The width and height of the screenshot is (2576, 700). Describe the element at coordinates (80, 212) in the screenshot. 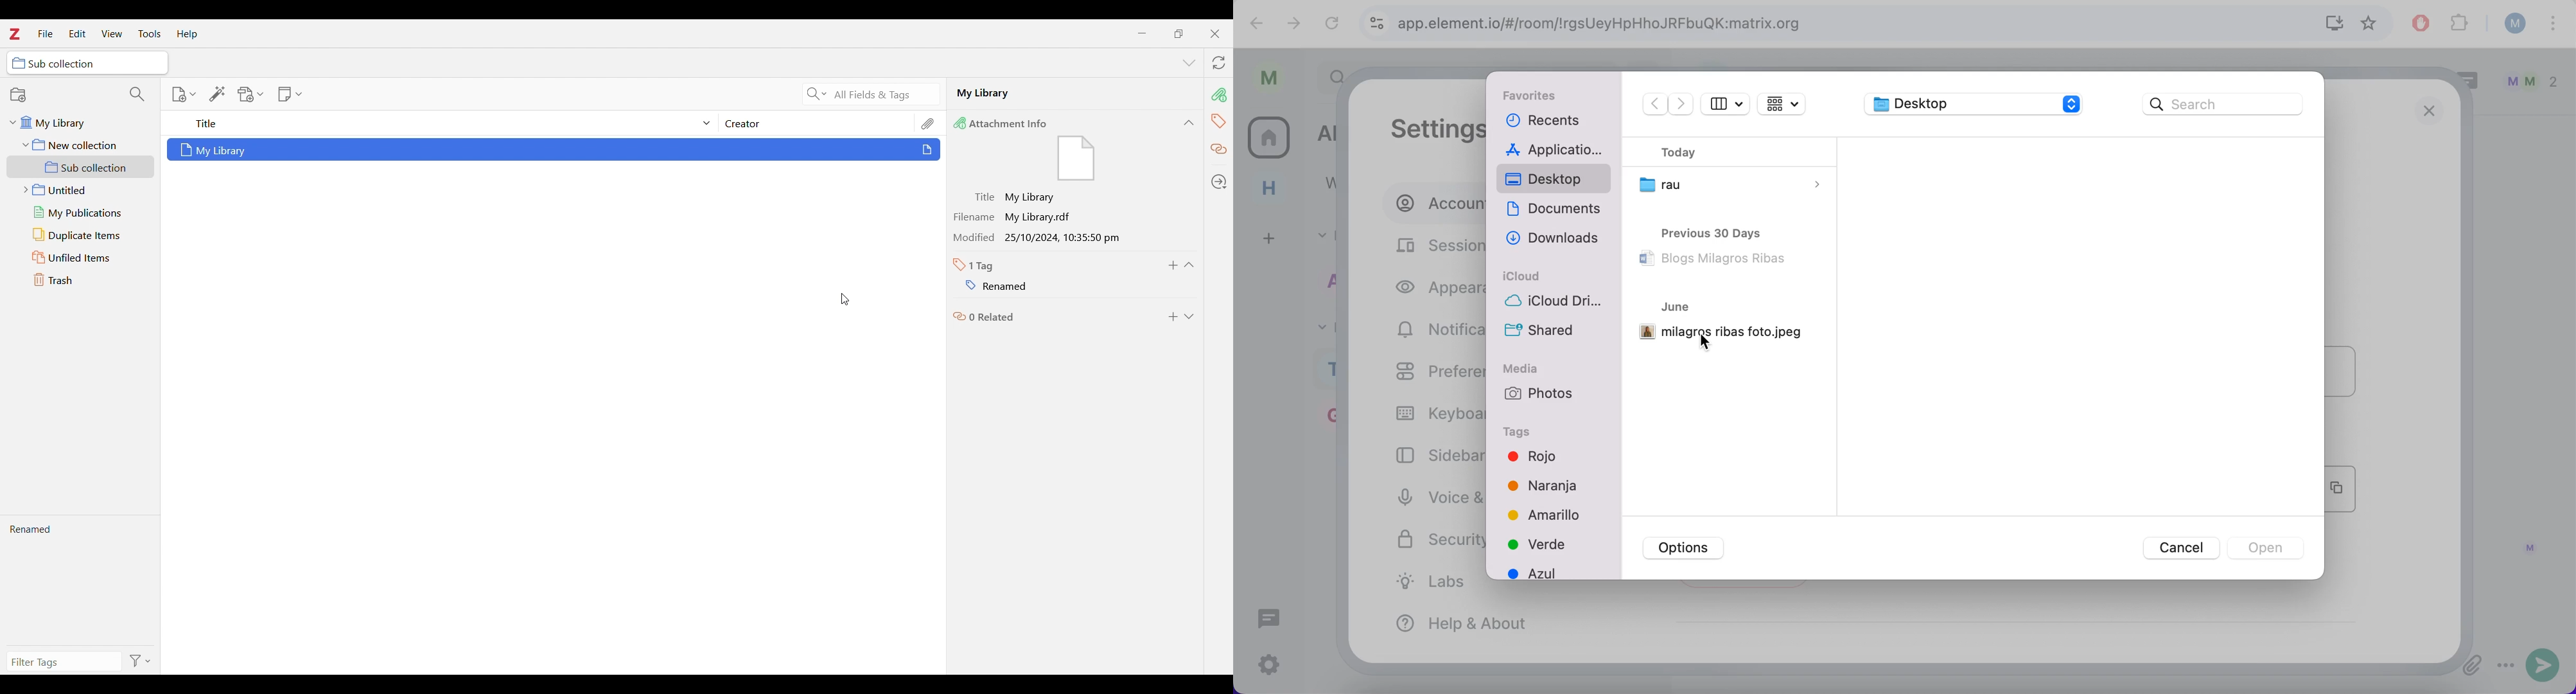

I see `My publications folder` at that location.